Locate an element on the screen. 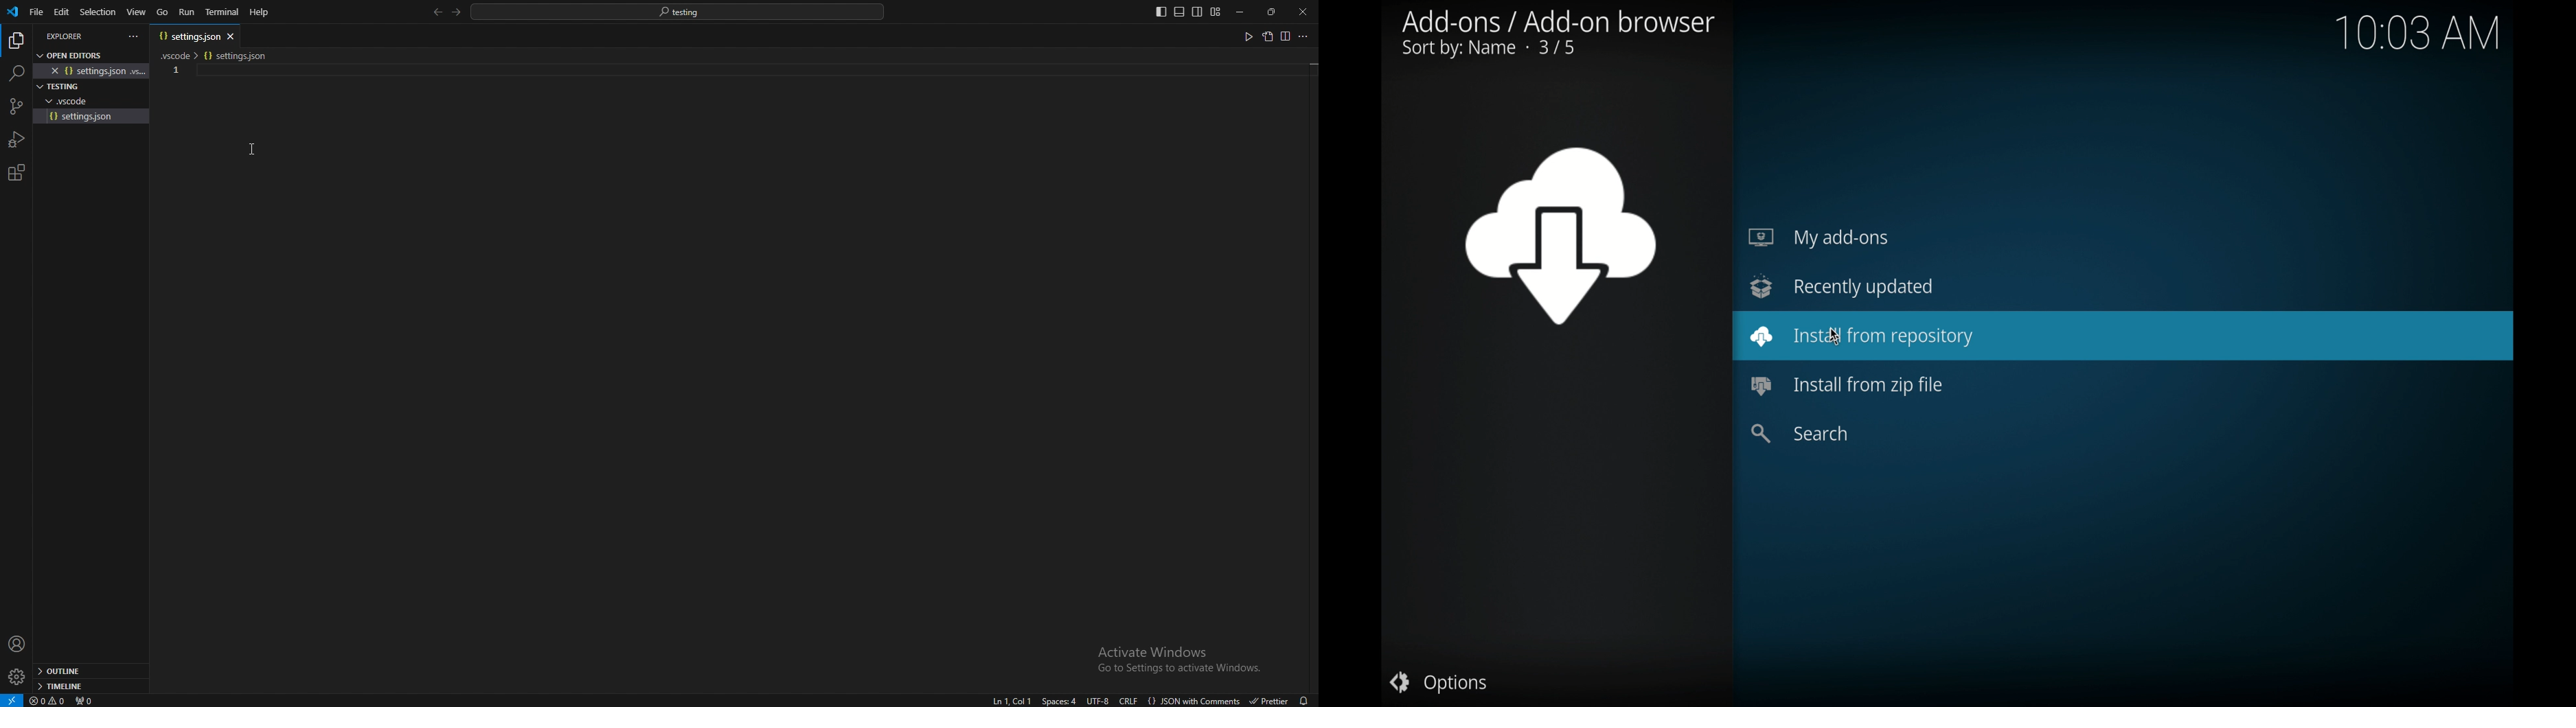 This screenshot has width=2576, height=728. go to line/column is located at coordinates (1011, 700).